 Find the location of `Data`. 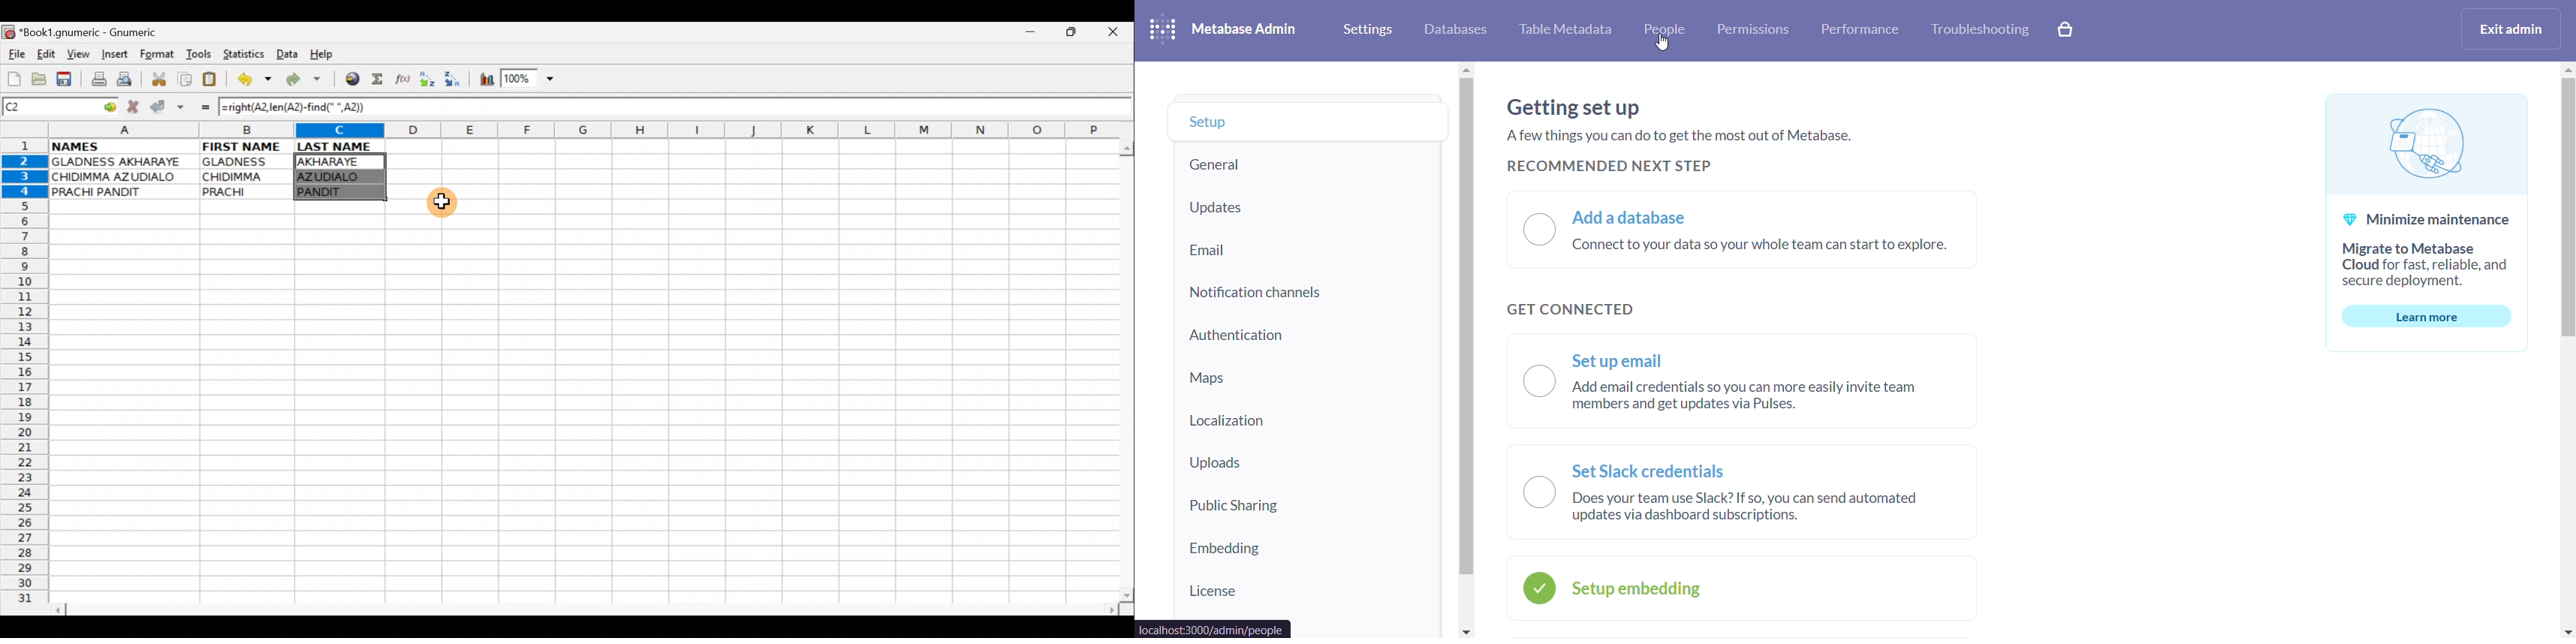

Data is located at coordinates (287, 53).